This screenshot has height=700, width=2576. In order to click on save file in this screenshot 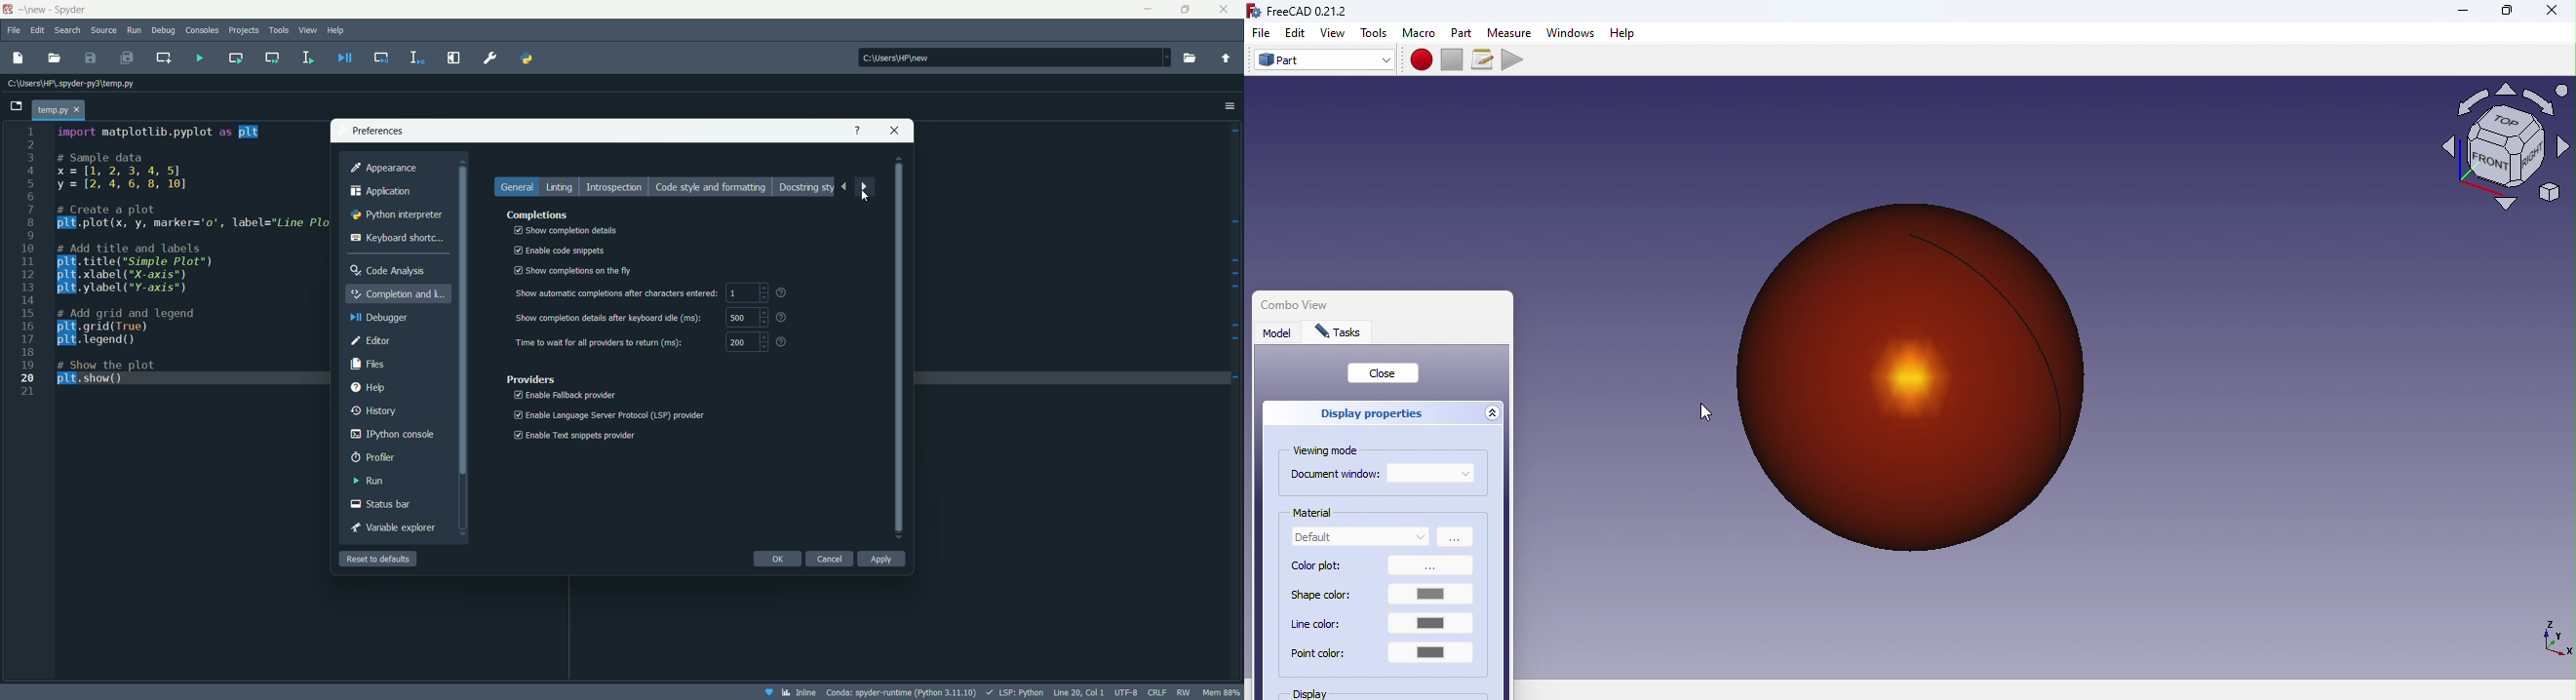, I will do `click(91, 58)`.